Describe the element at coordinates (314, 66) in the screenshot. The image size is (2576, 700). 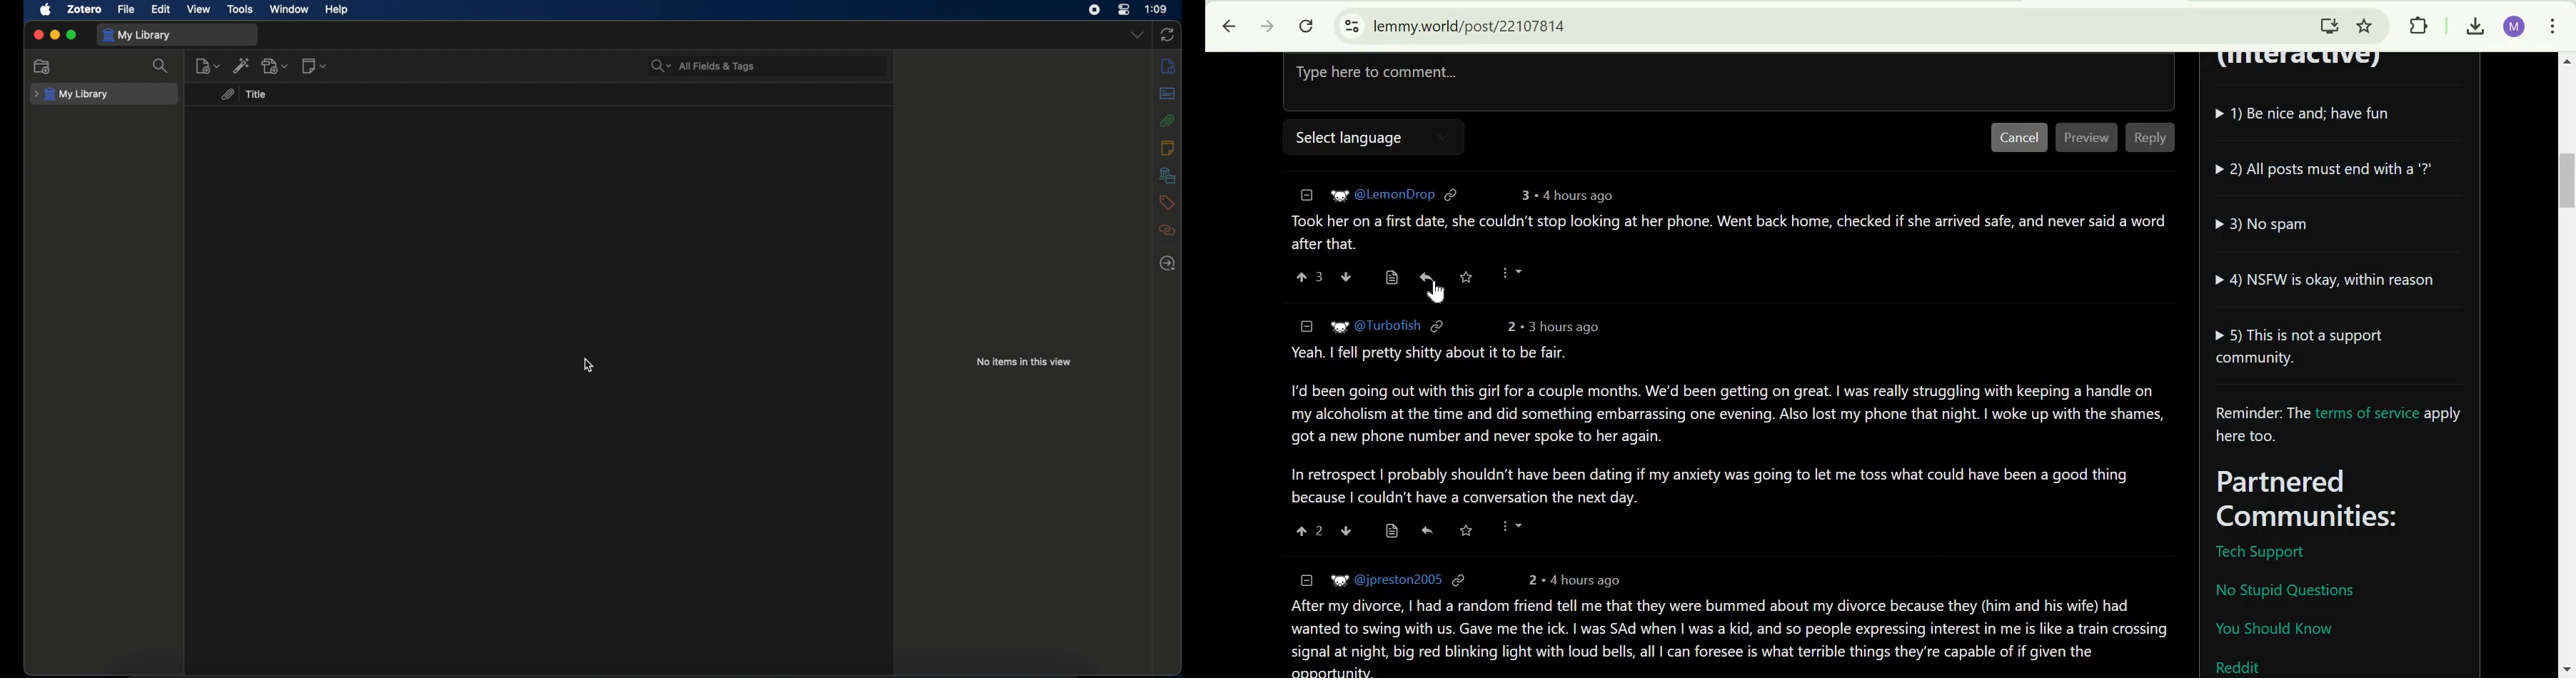
I see `new notes` at that location.